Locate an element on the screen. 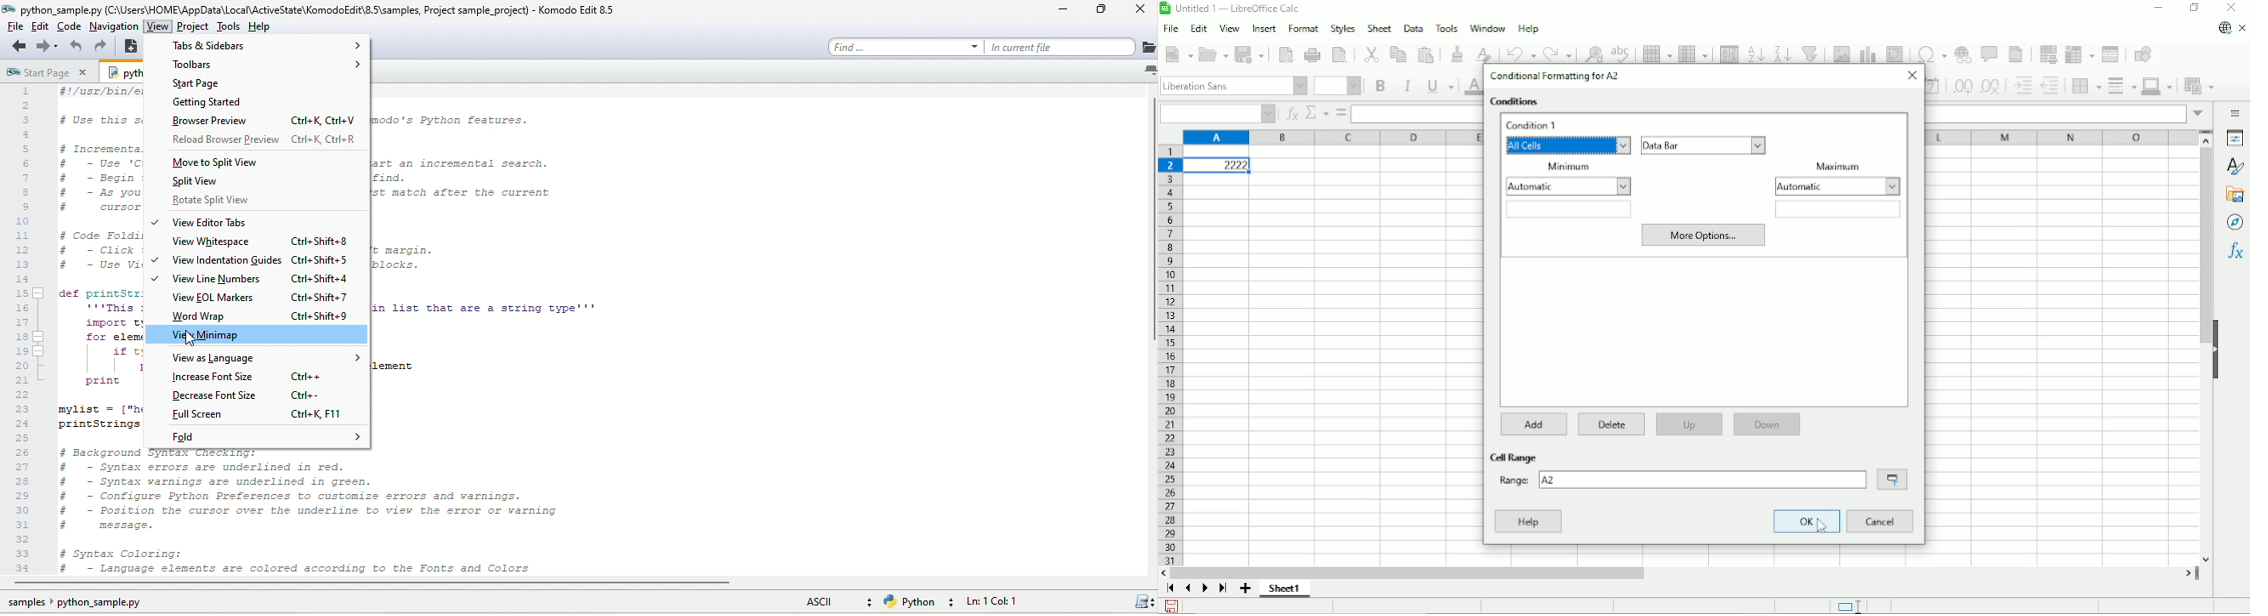 The width and height of the screenshot is (2268, 616). Minimize is located at coordinates (2157, 7).